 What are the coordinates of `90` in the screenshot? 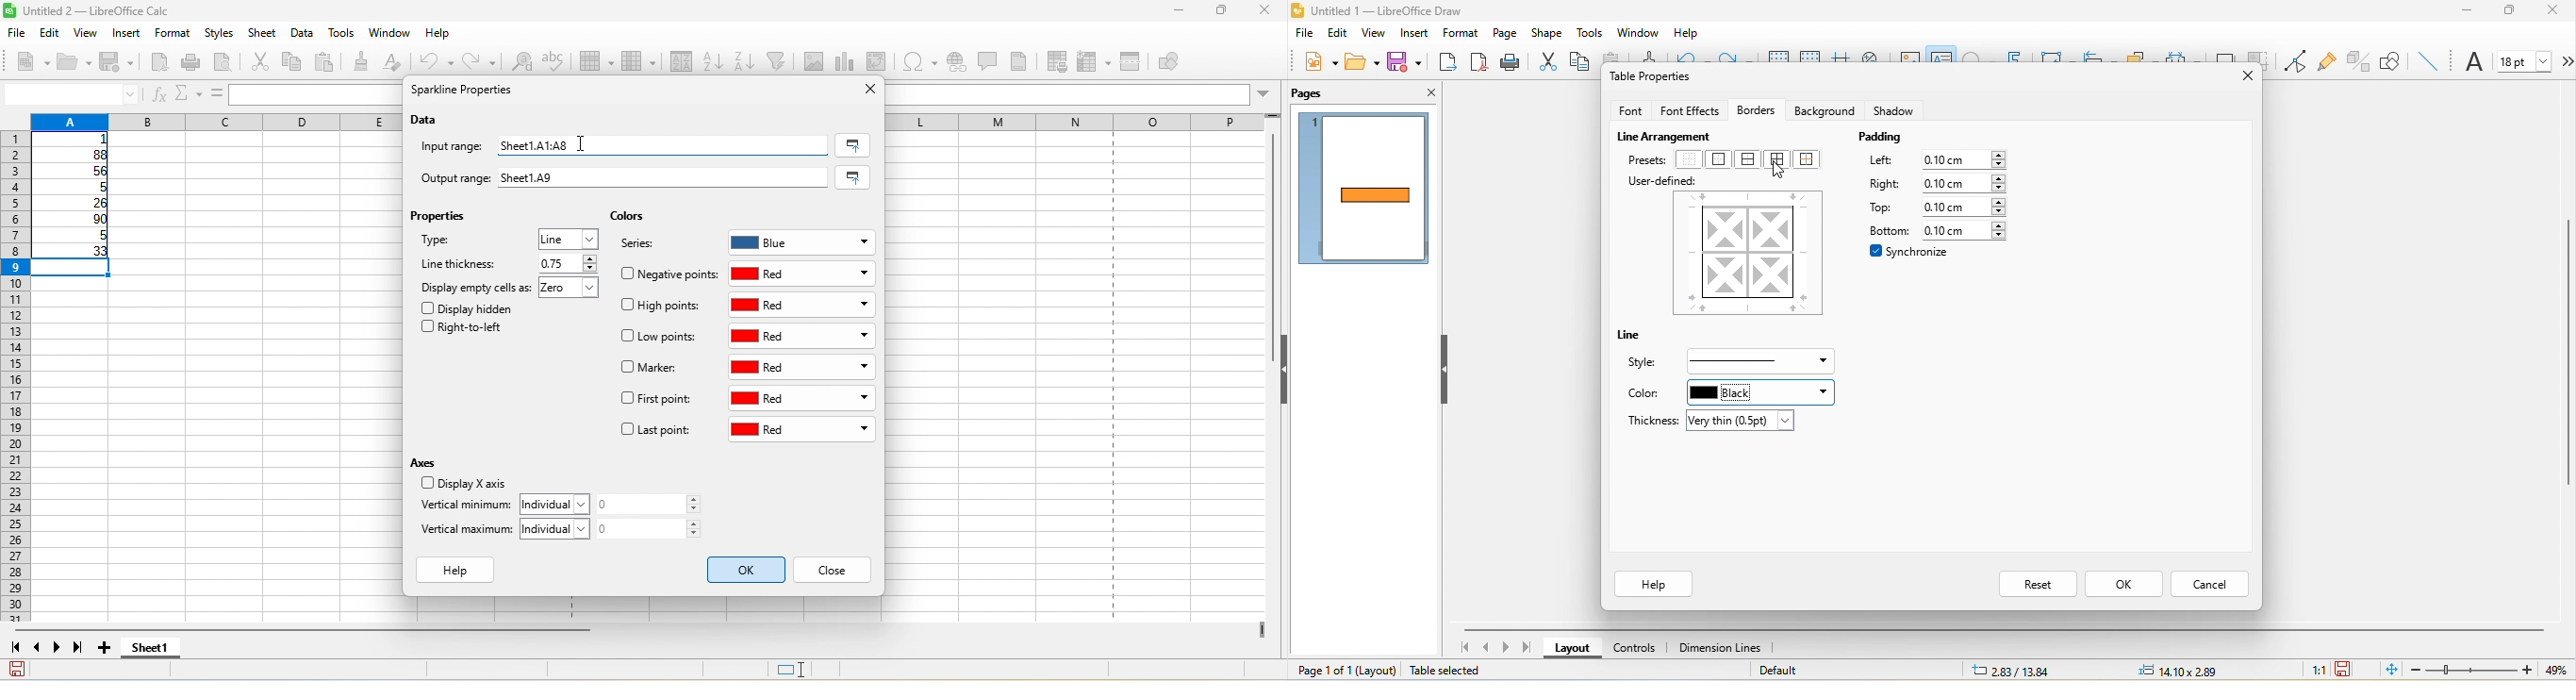 It's located at (74, 221).